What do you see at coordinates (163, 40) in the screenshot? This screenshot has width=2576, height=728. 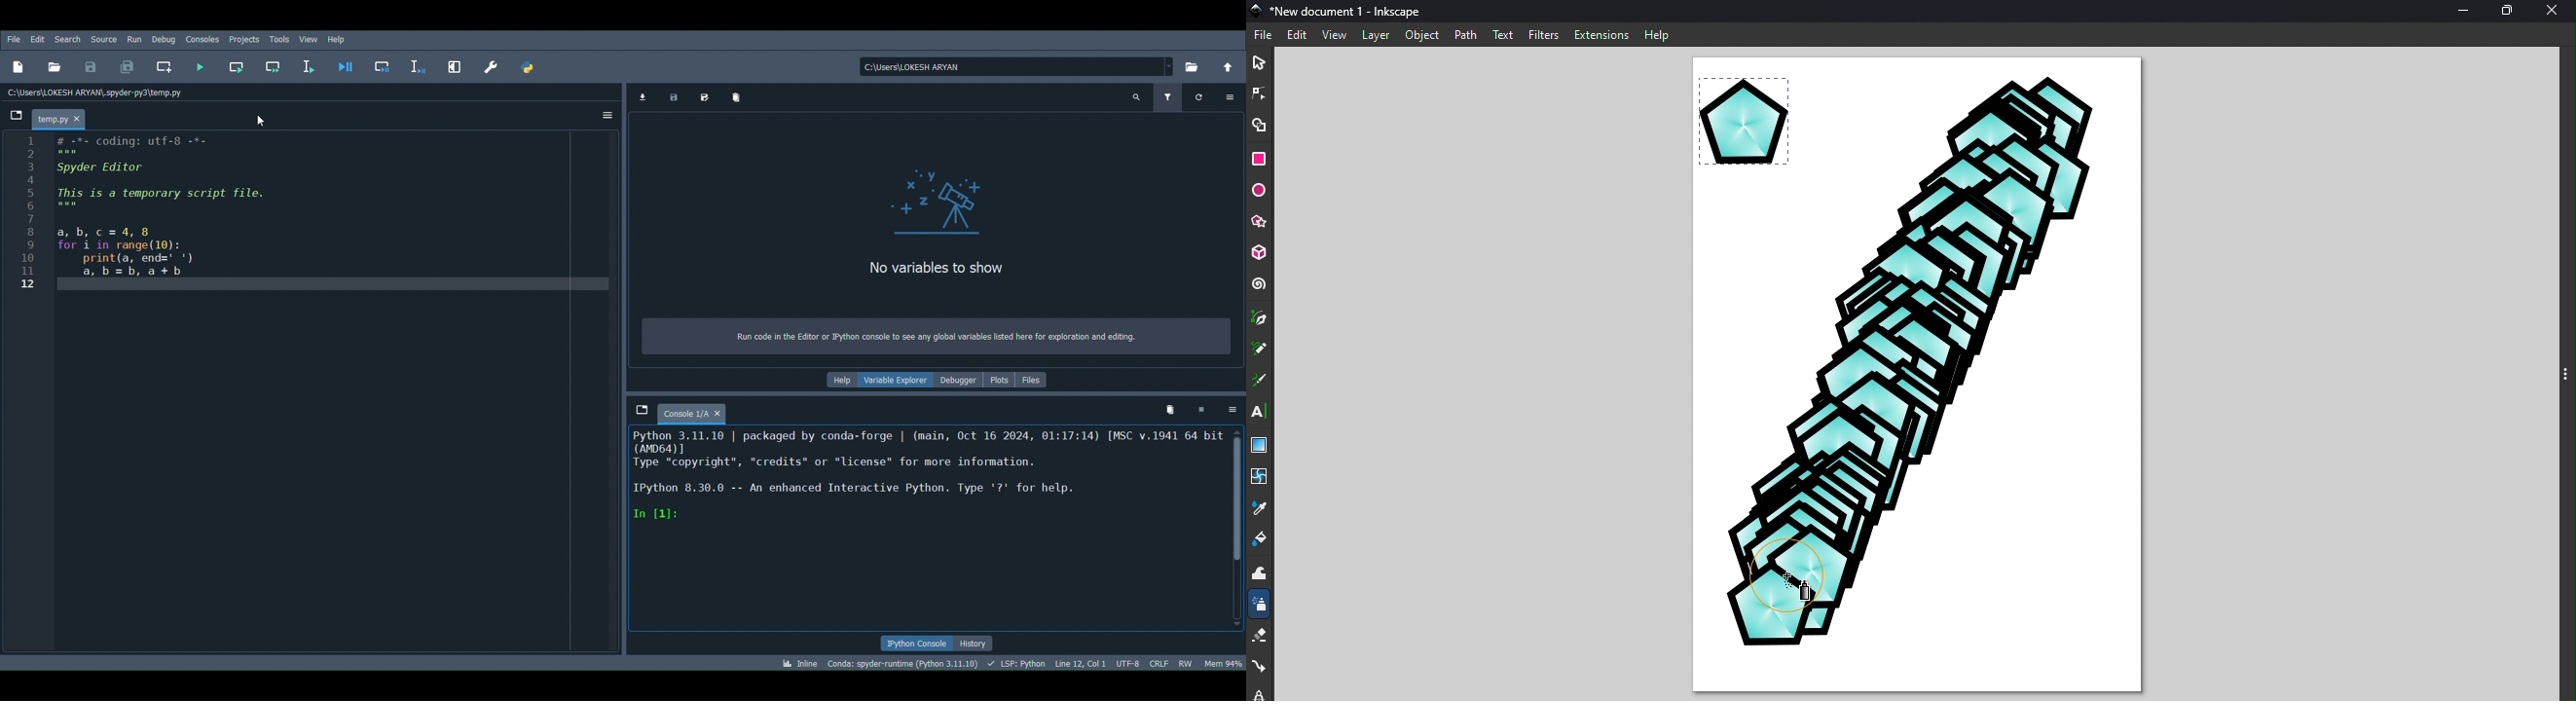 I see `Debug` at bounding box center [163, 40].